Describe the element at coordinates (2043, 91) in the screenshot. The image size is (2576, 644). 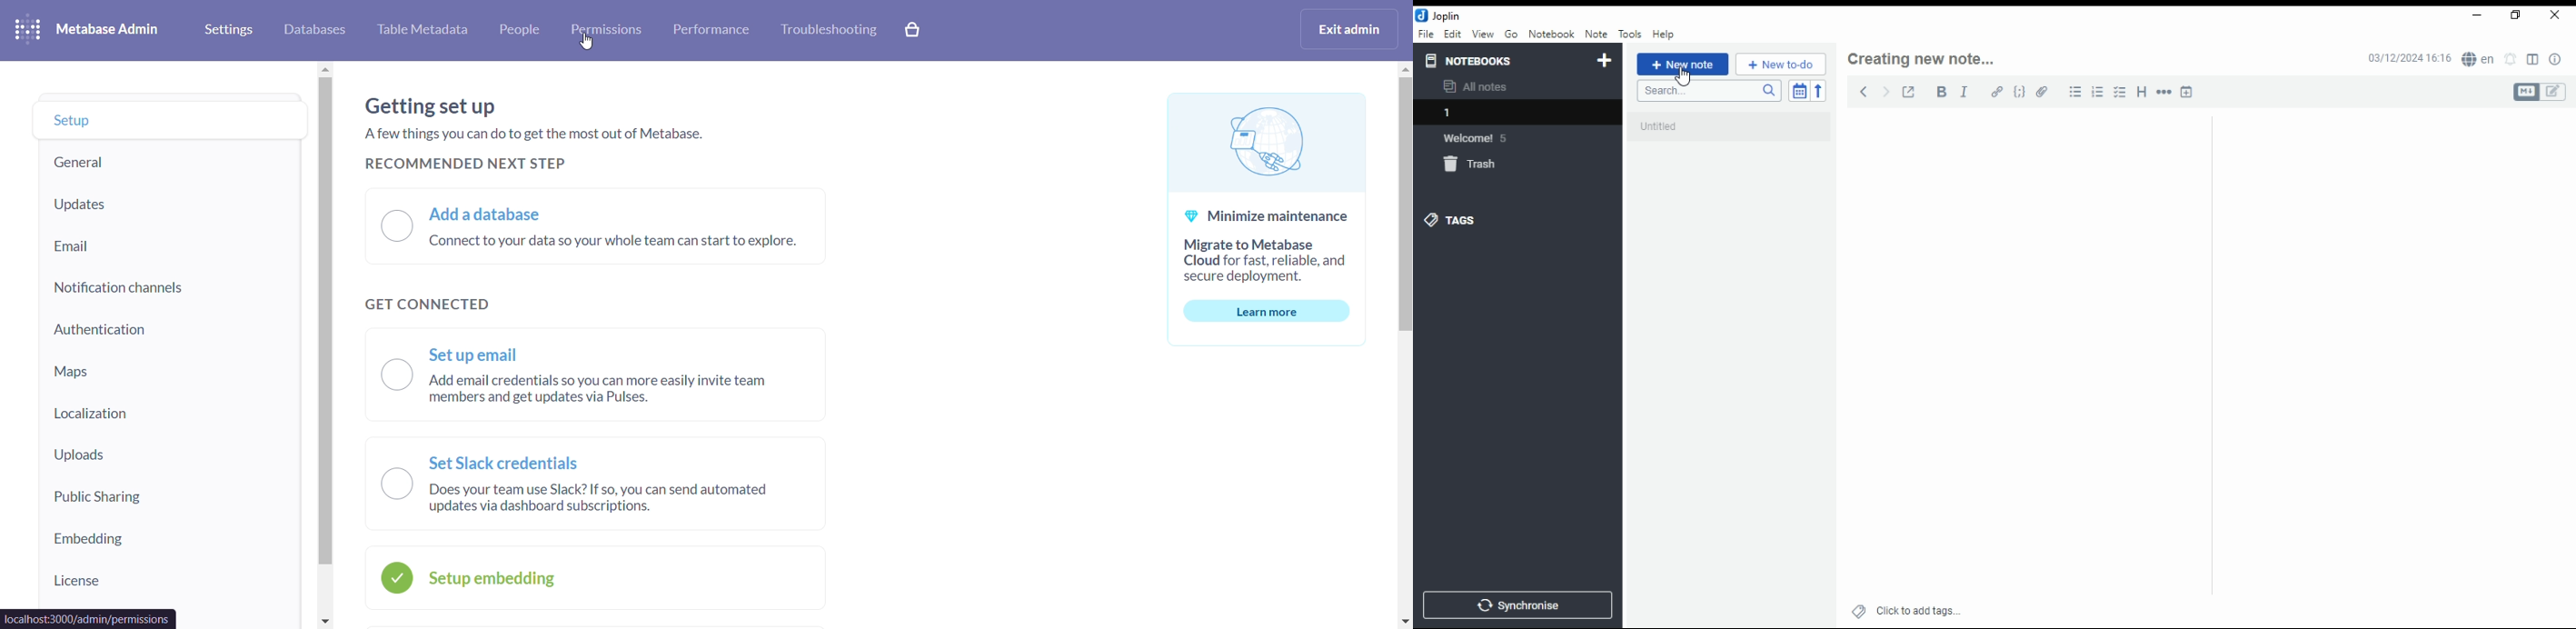
I see `attach file` at that location.